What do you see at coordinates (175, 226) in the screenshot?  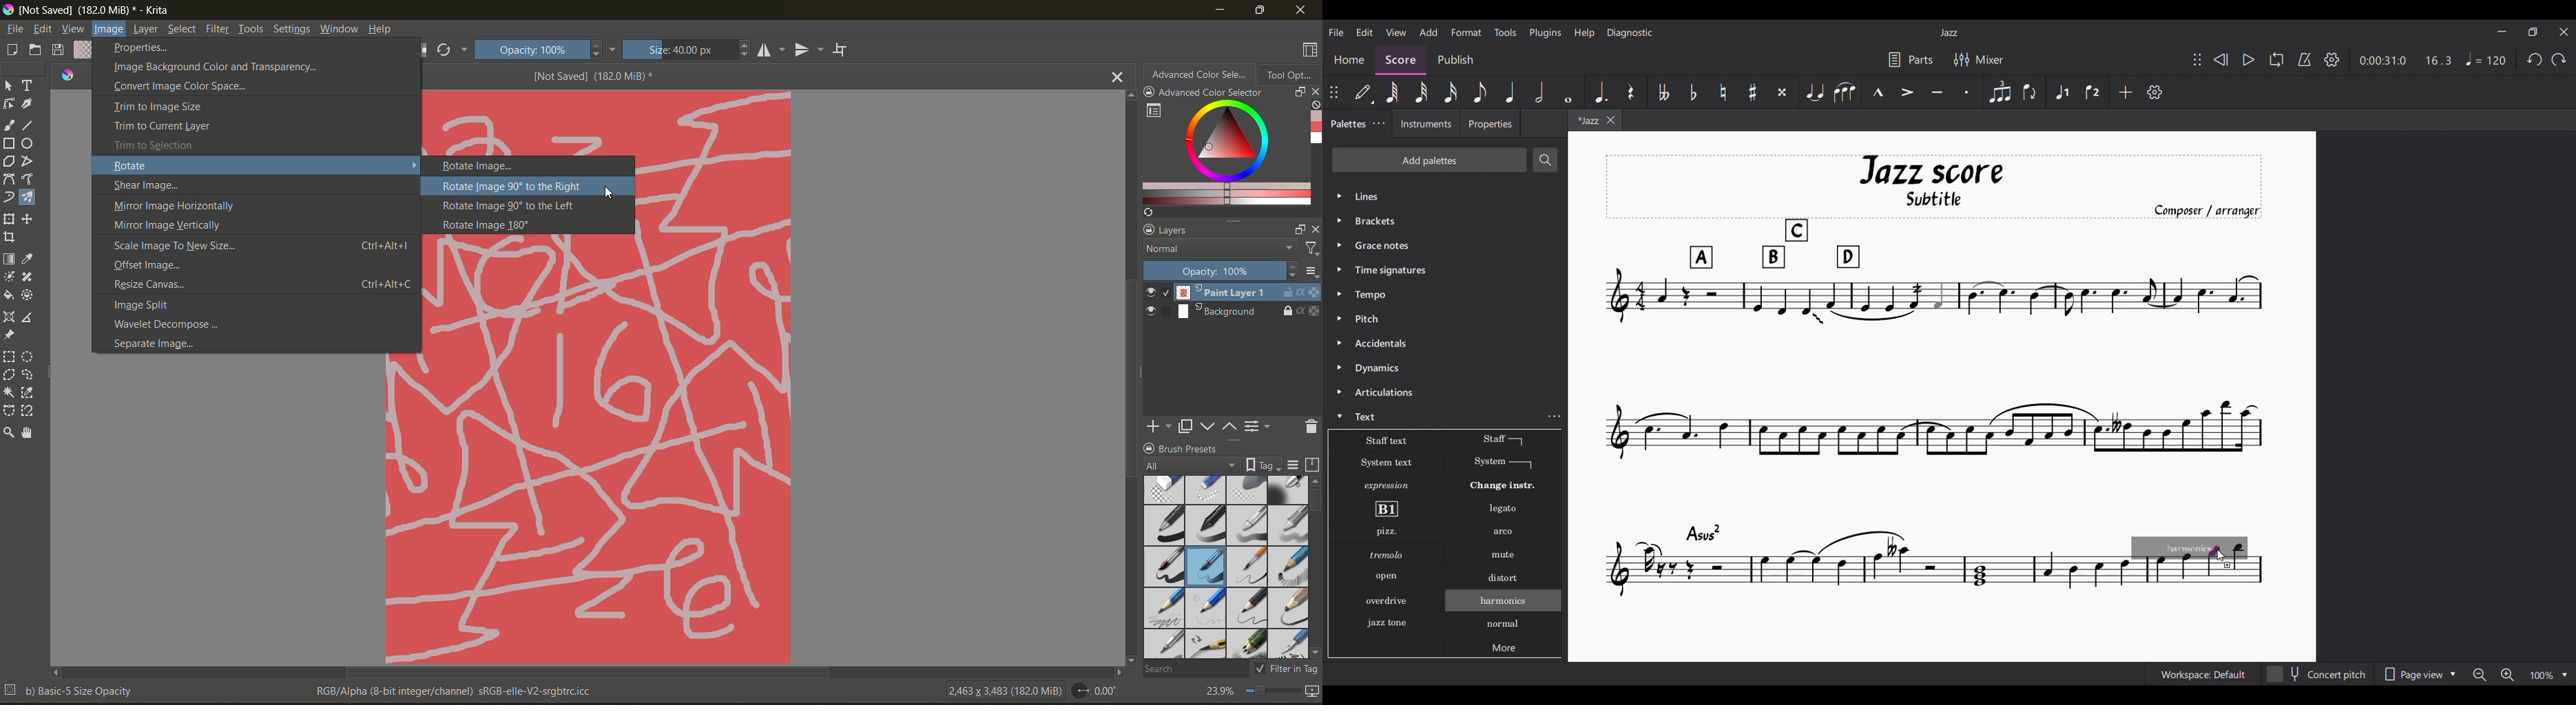 I see `mirror image vertically` at bounding box center [175, 226].